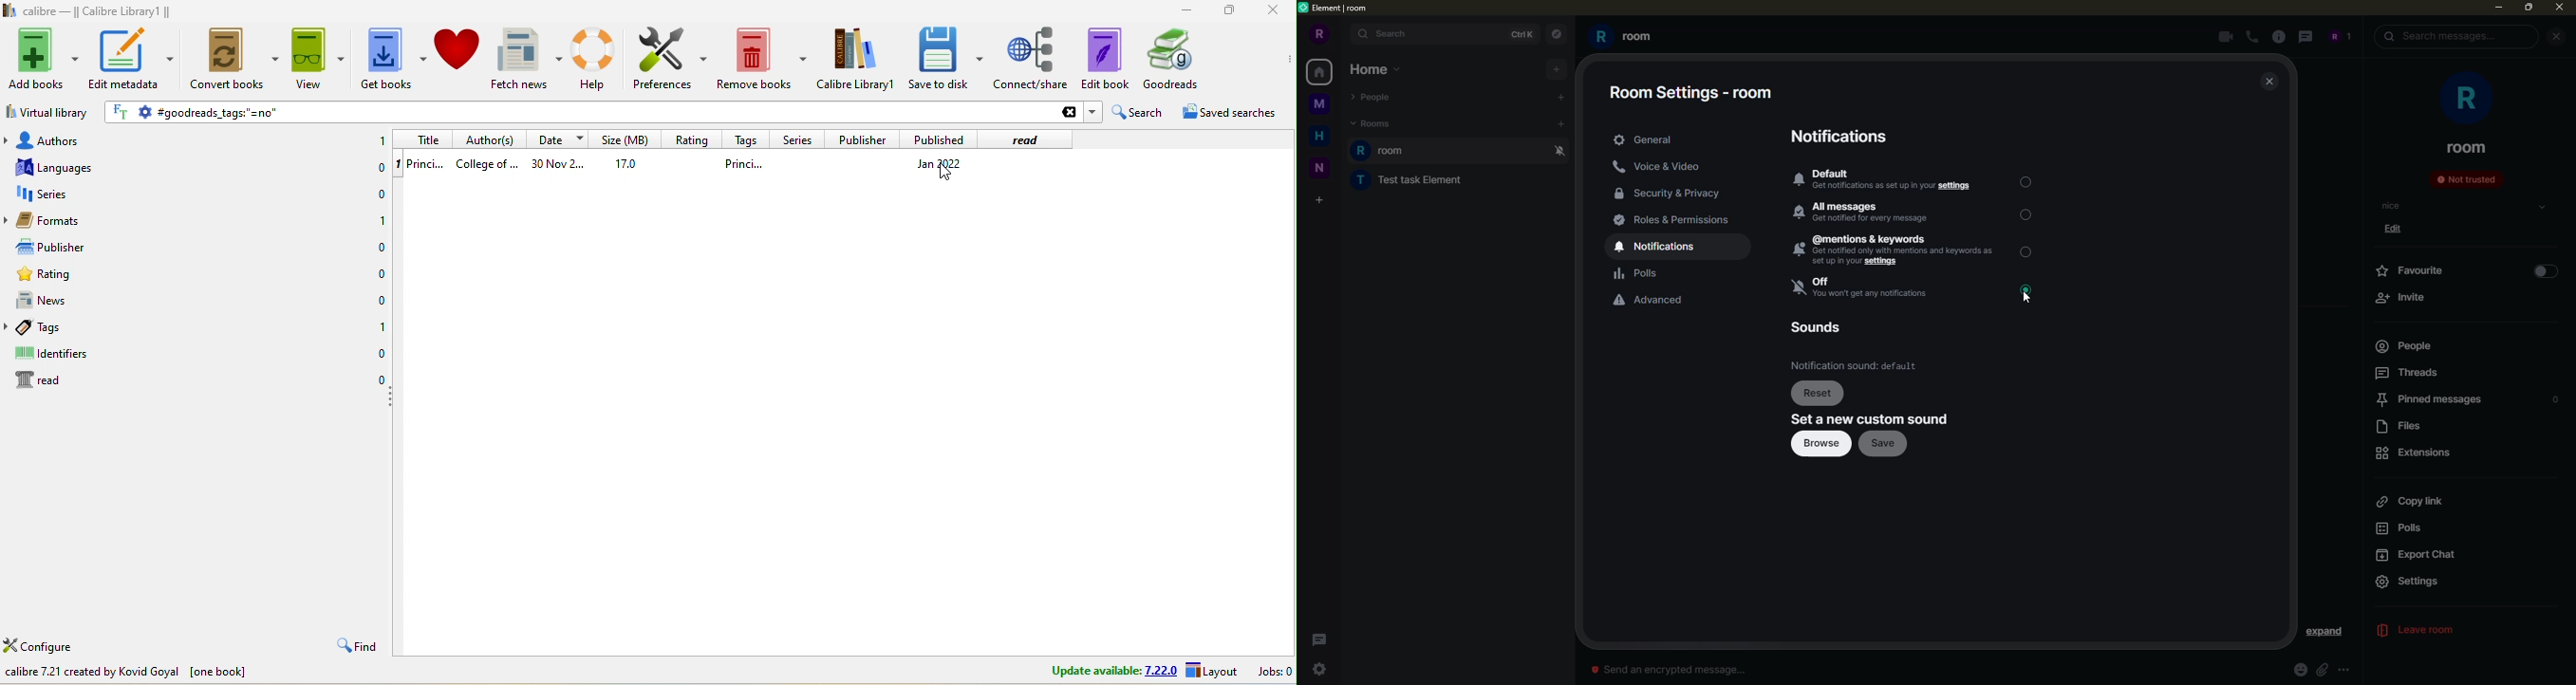  I want to click on save to disk, so click(945, 59).